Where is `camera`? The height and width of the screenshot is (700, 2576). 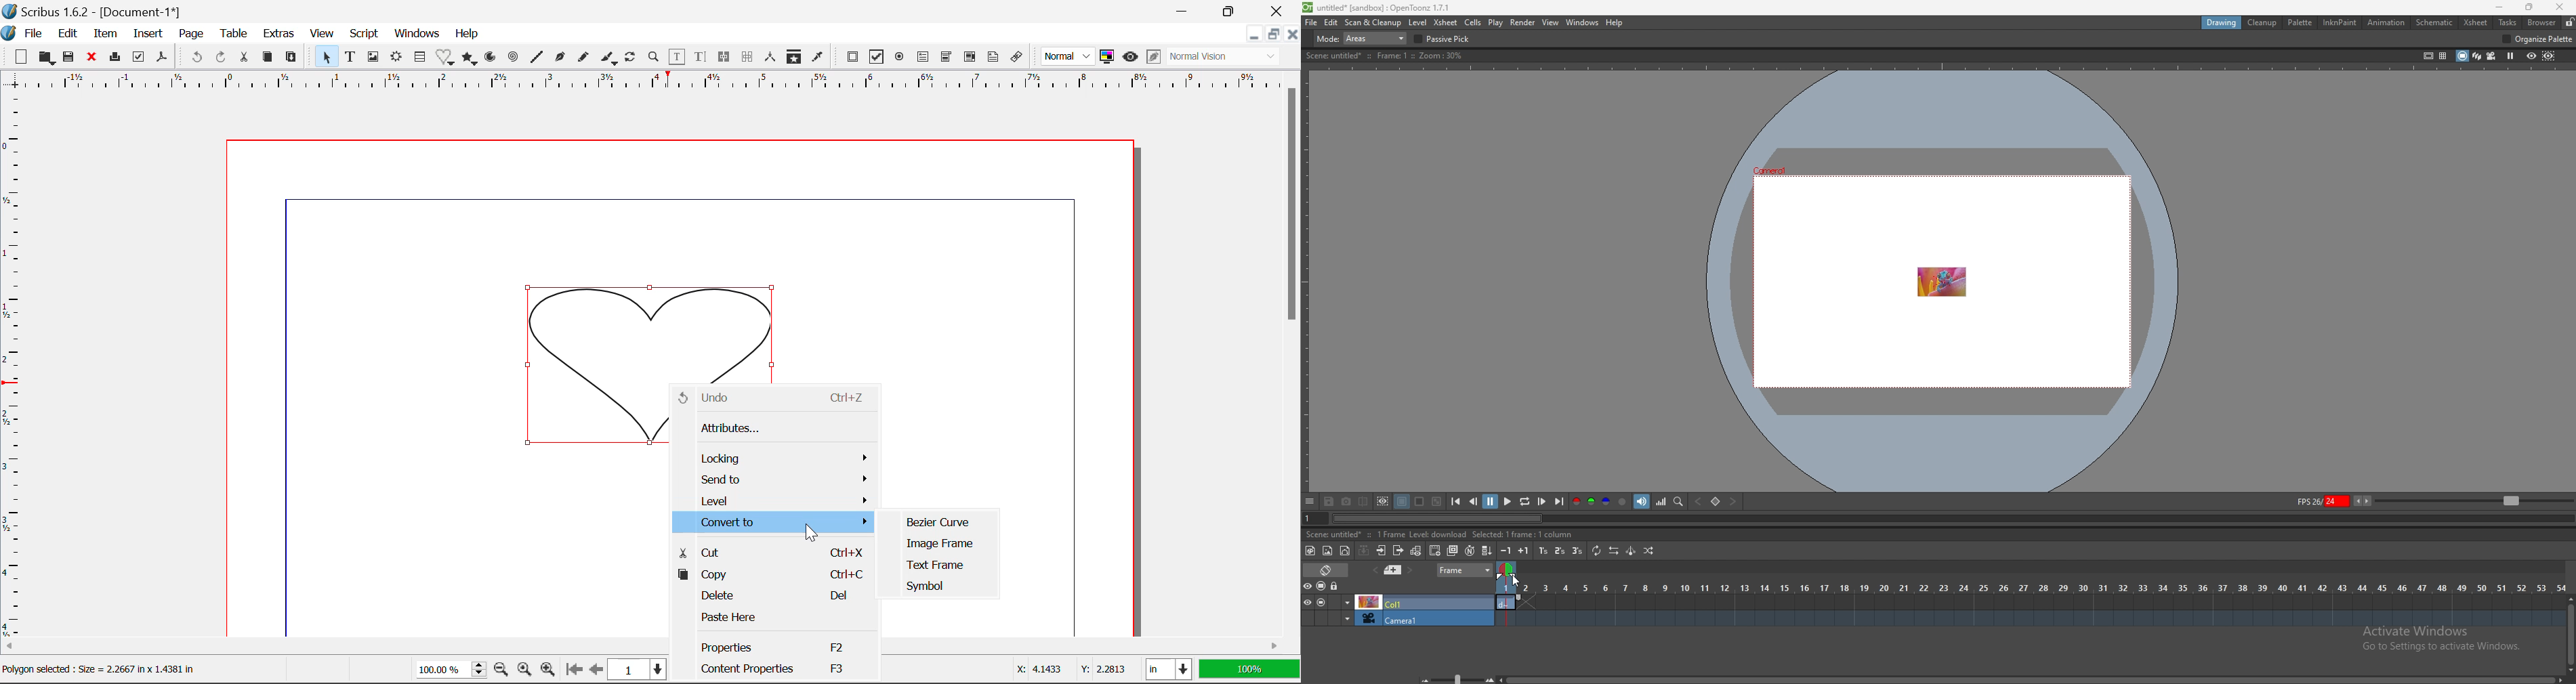
camera is located at coordinates (1398, 618).